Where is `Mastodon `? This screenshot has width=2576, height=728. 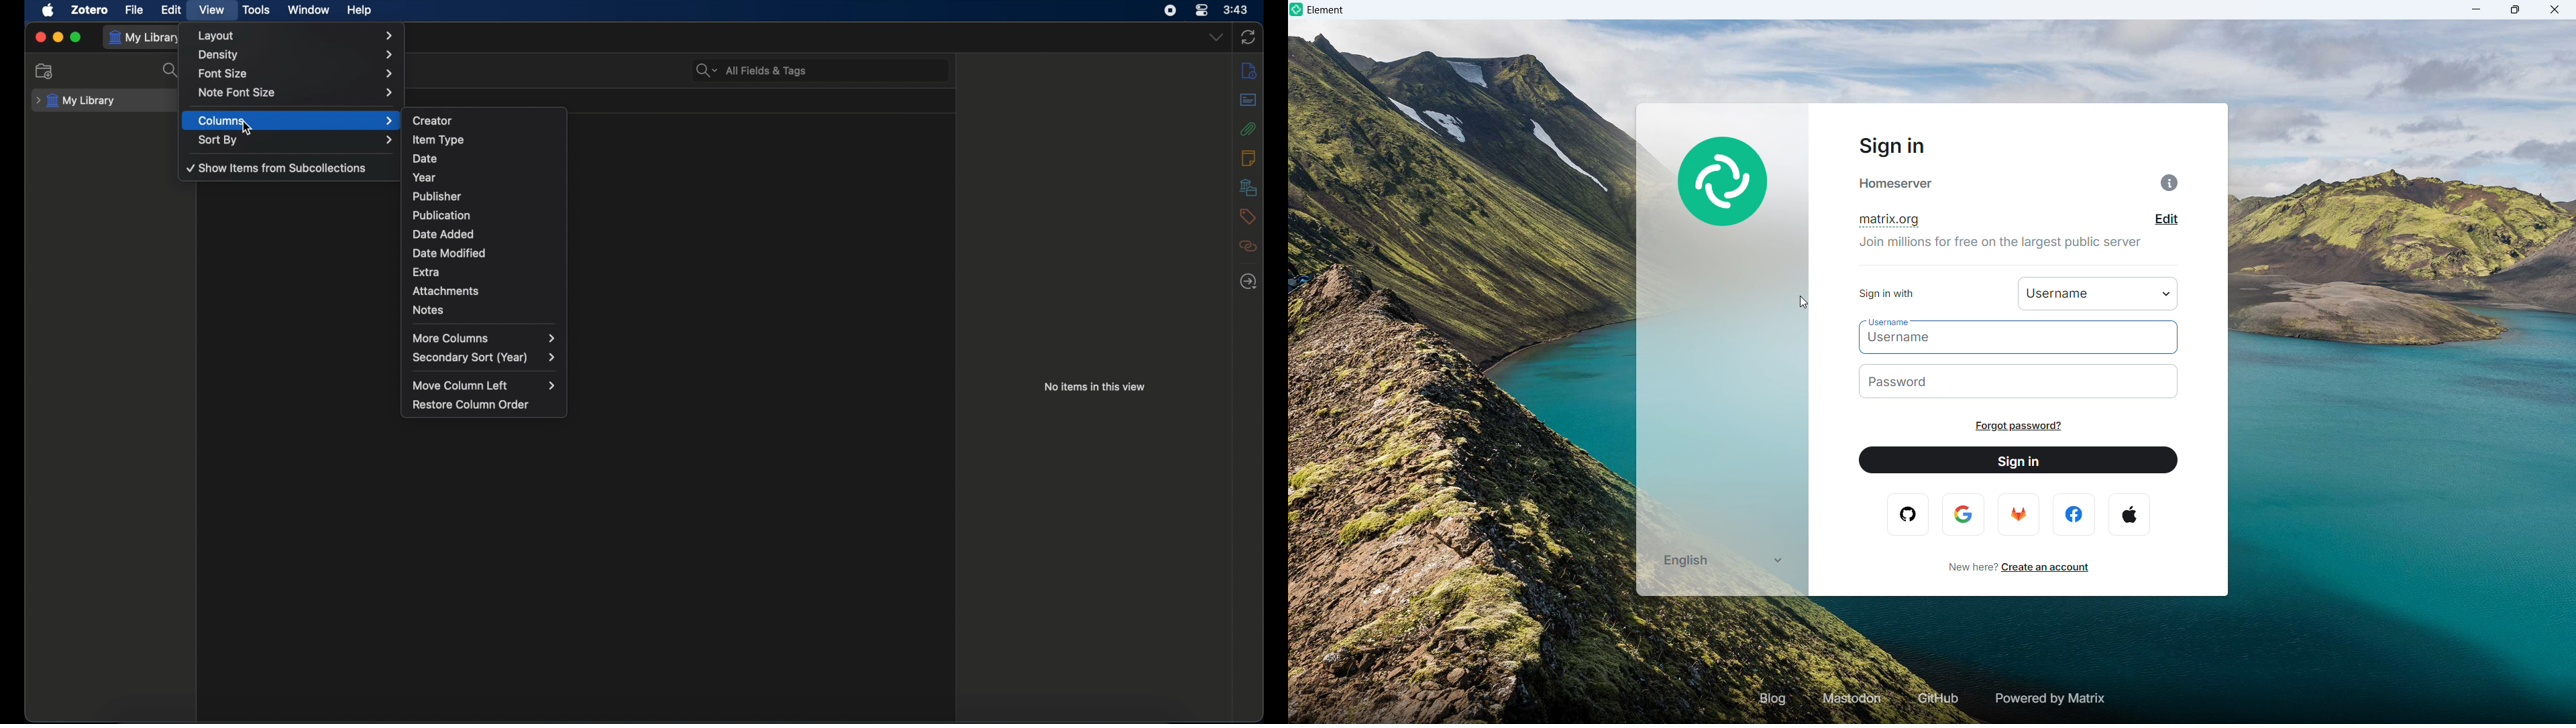 Mastodon  is located at coordinates (1853, 699).